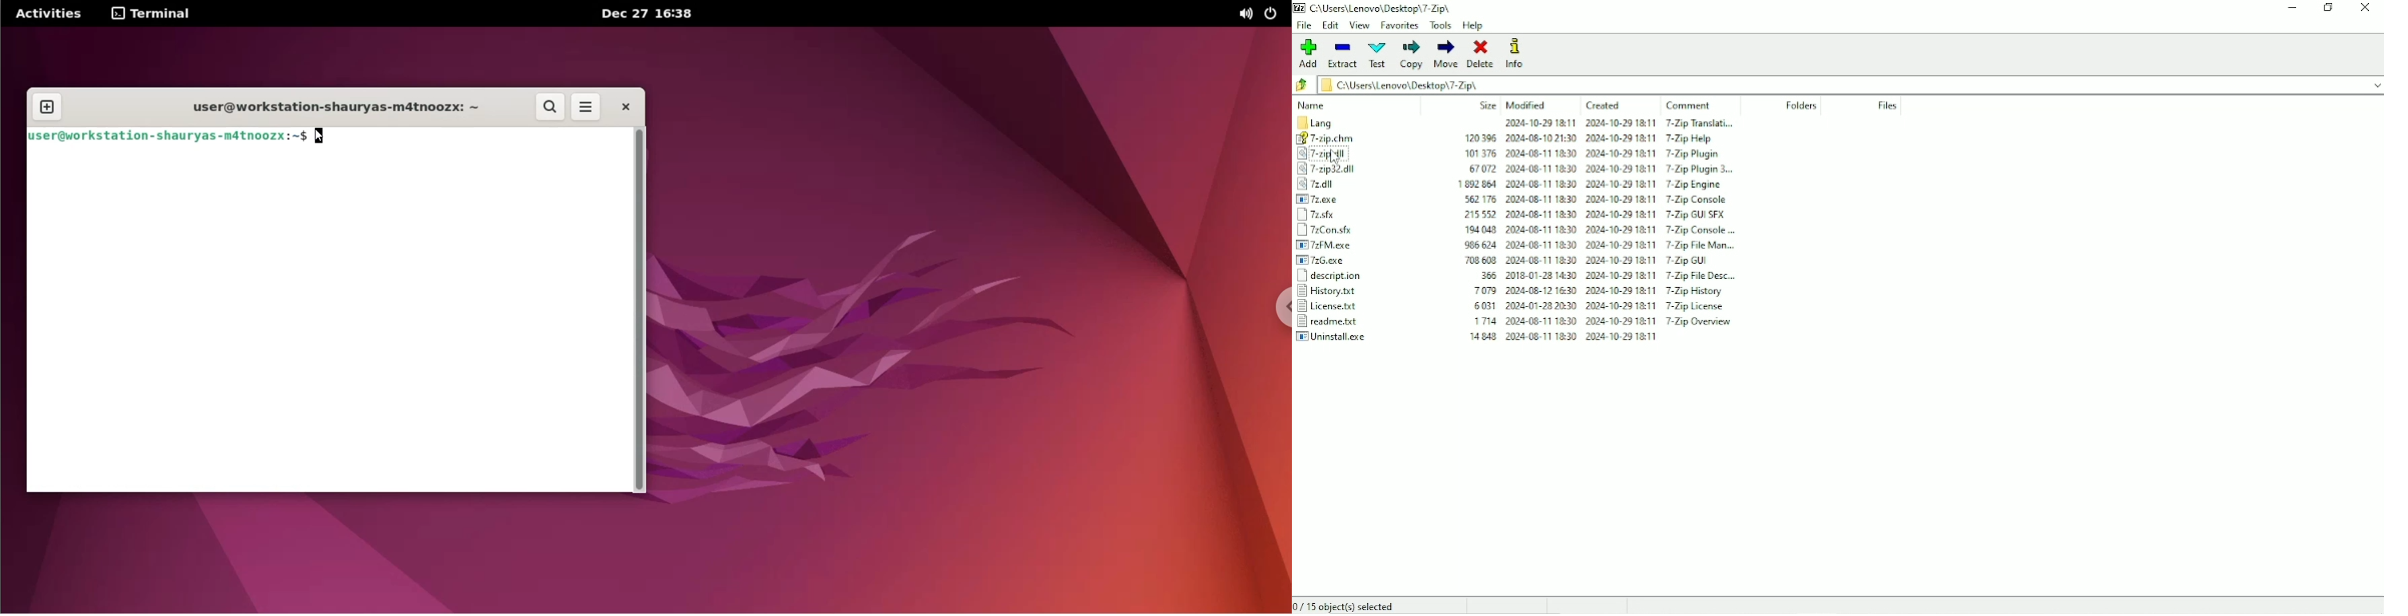 This screenshot has height=616, width=2408. Describe the element at coordinates (1517, 54) in the screenshot. I see `Info` at that location.